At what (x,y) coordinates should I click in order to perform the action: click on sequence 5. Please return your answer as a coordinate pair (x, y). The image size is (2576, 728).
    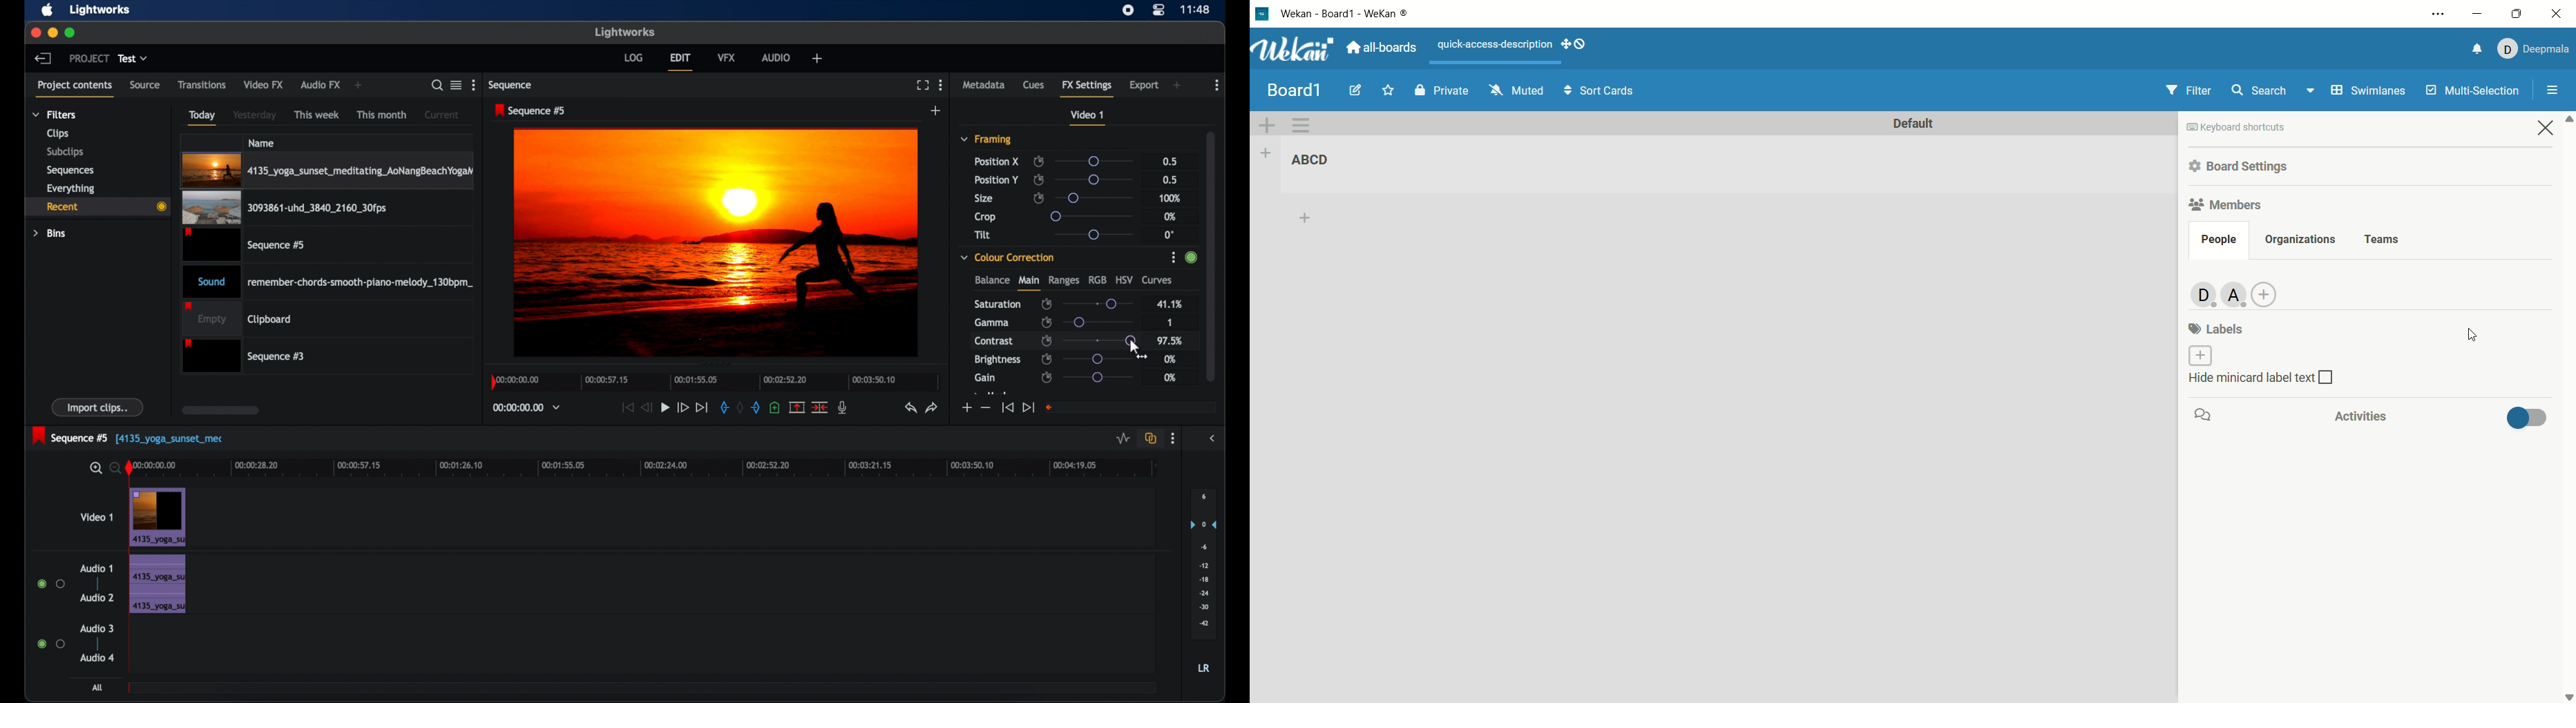
    Looking at the image, I should click on (71, 435).